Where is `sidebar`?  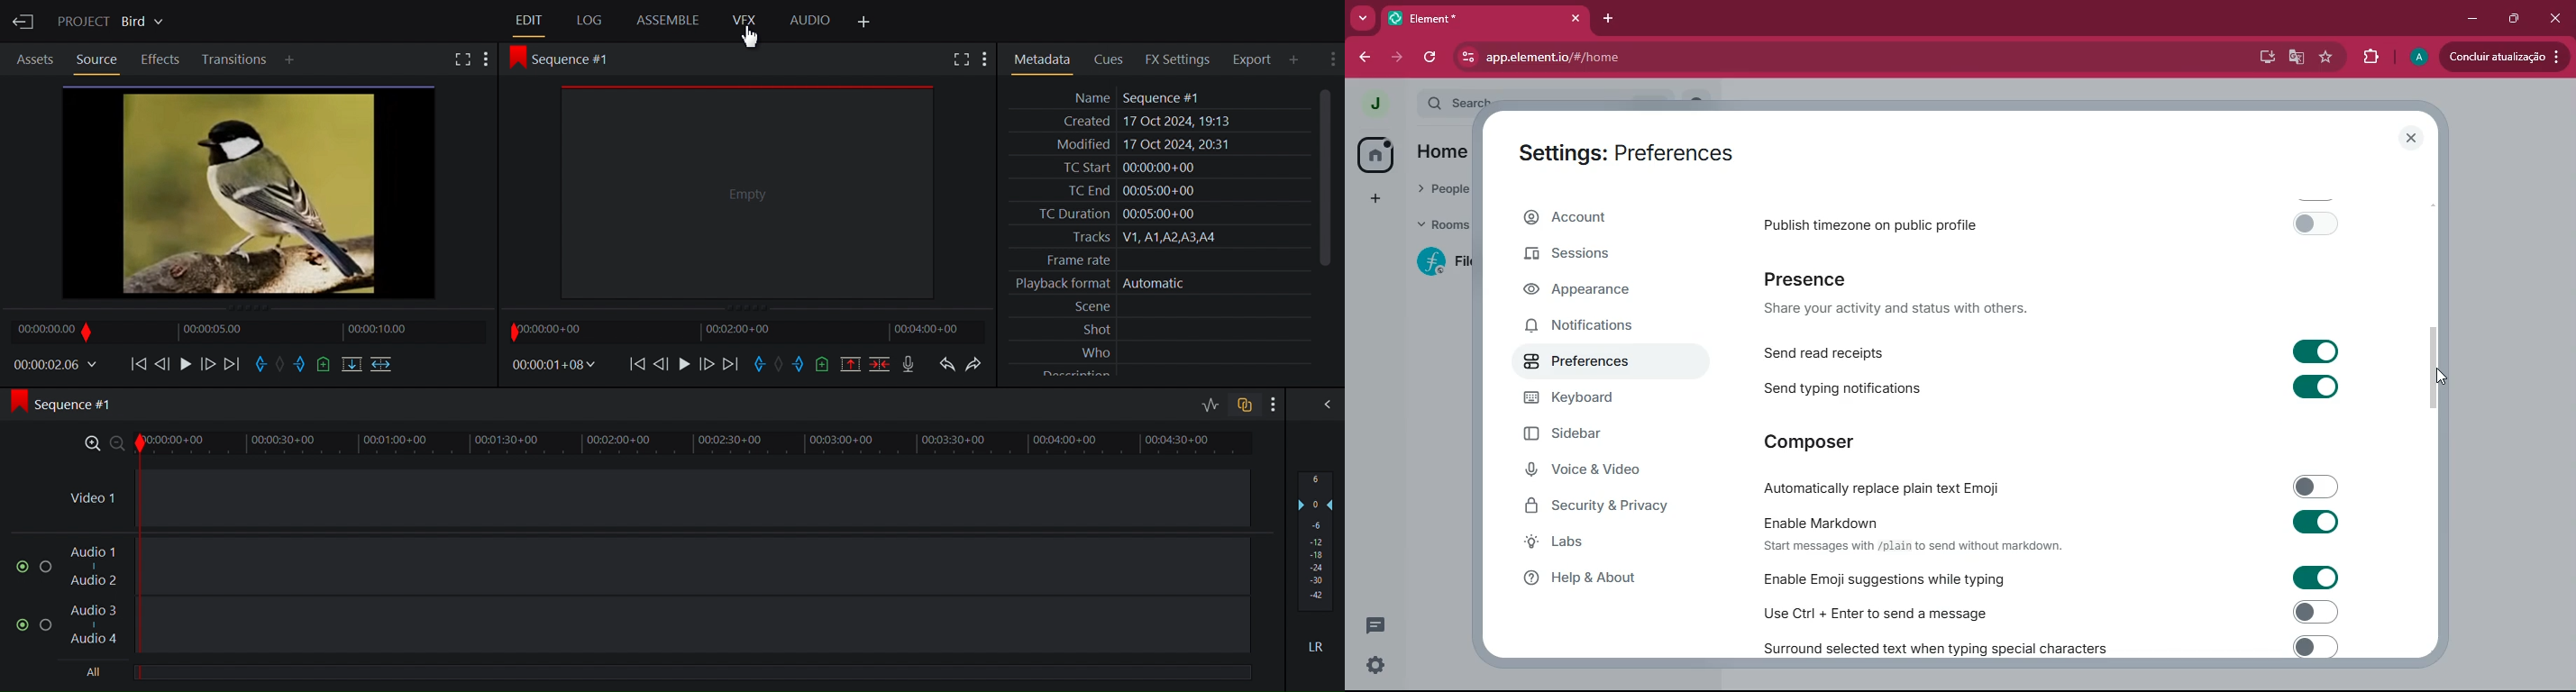
sidebar is located at coordinates (1589, 436).